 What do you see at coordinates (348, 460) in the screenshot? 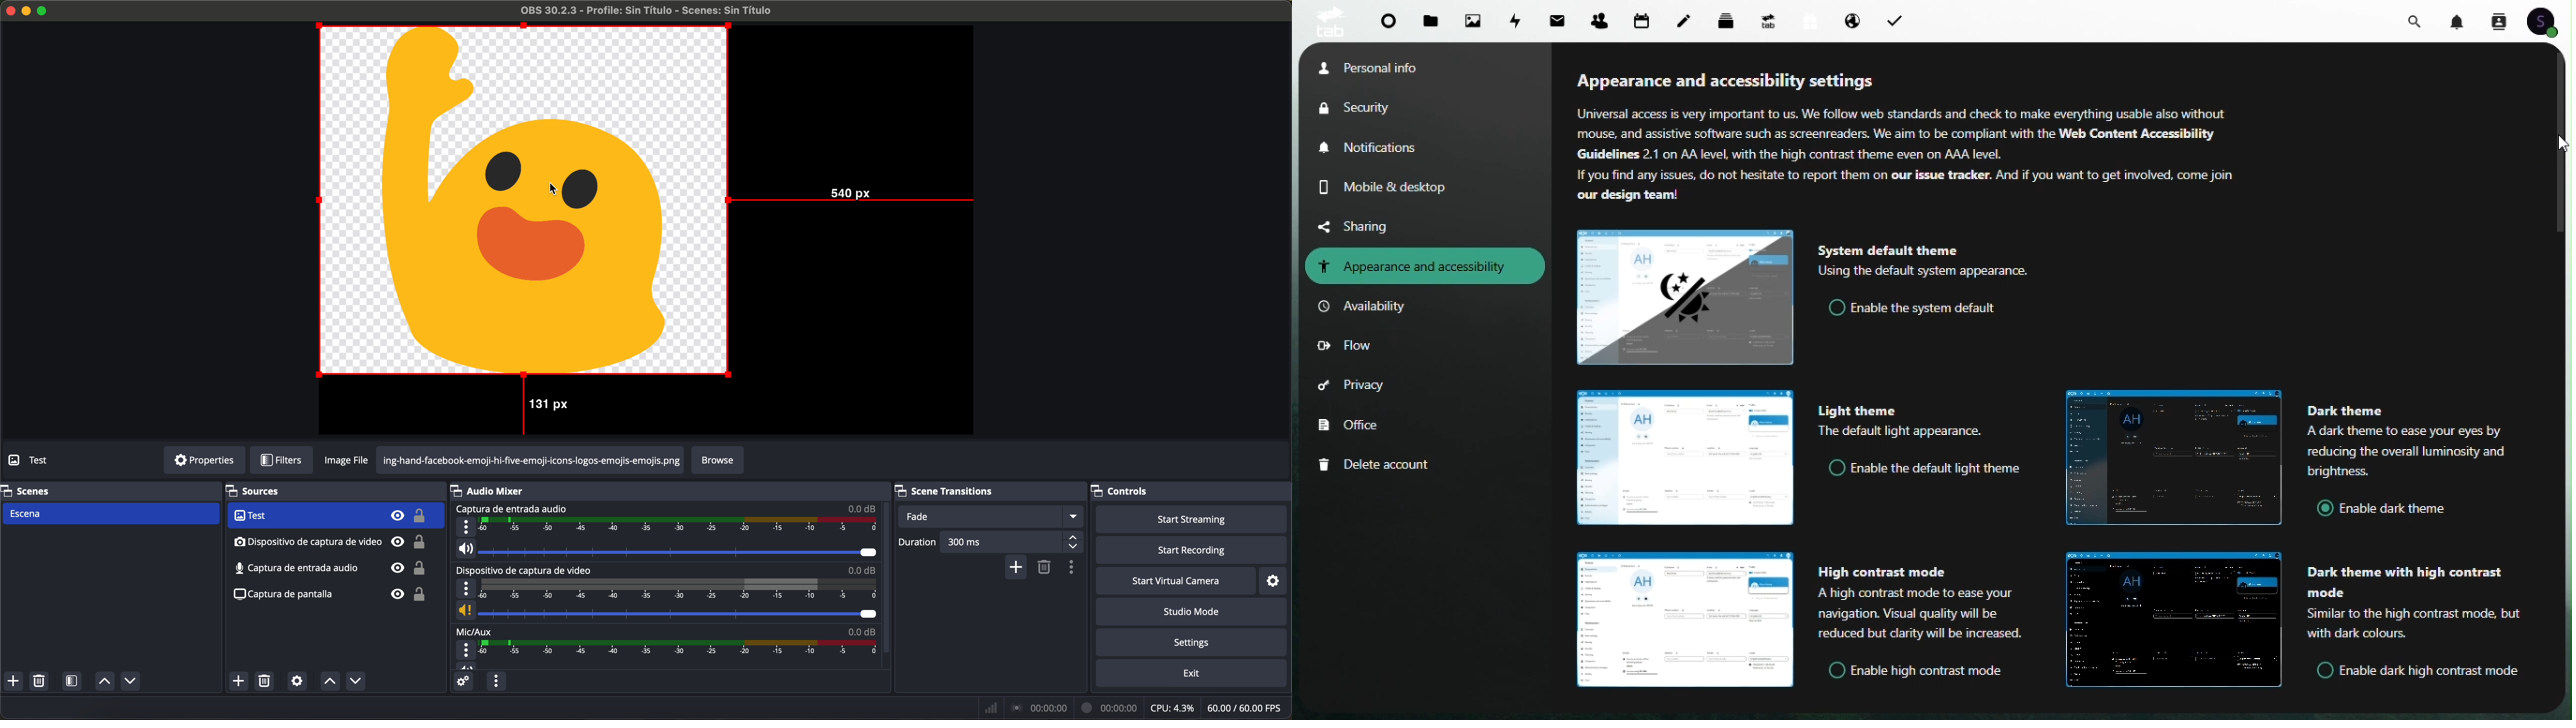
I see `image file` at bounding box center [348, 460].